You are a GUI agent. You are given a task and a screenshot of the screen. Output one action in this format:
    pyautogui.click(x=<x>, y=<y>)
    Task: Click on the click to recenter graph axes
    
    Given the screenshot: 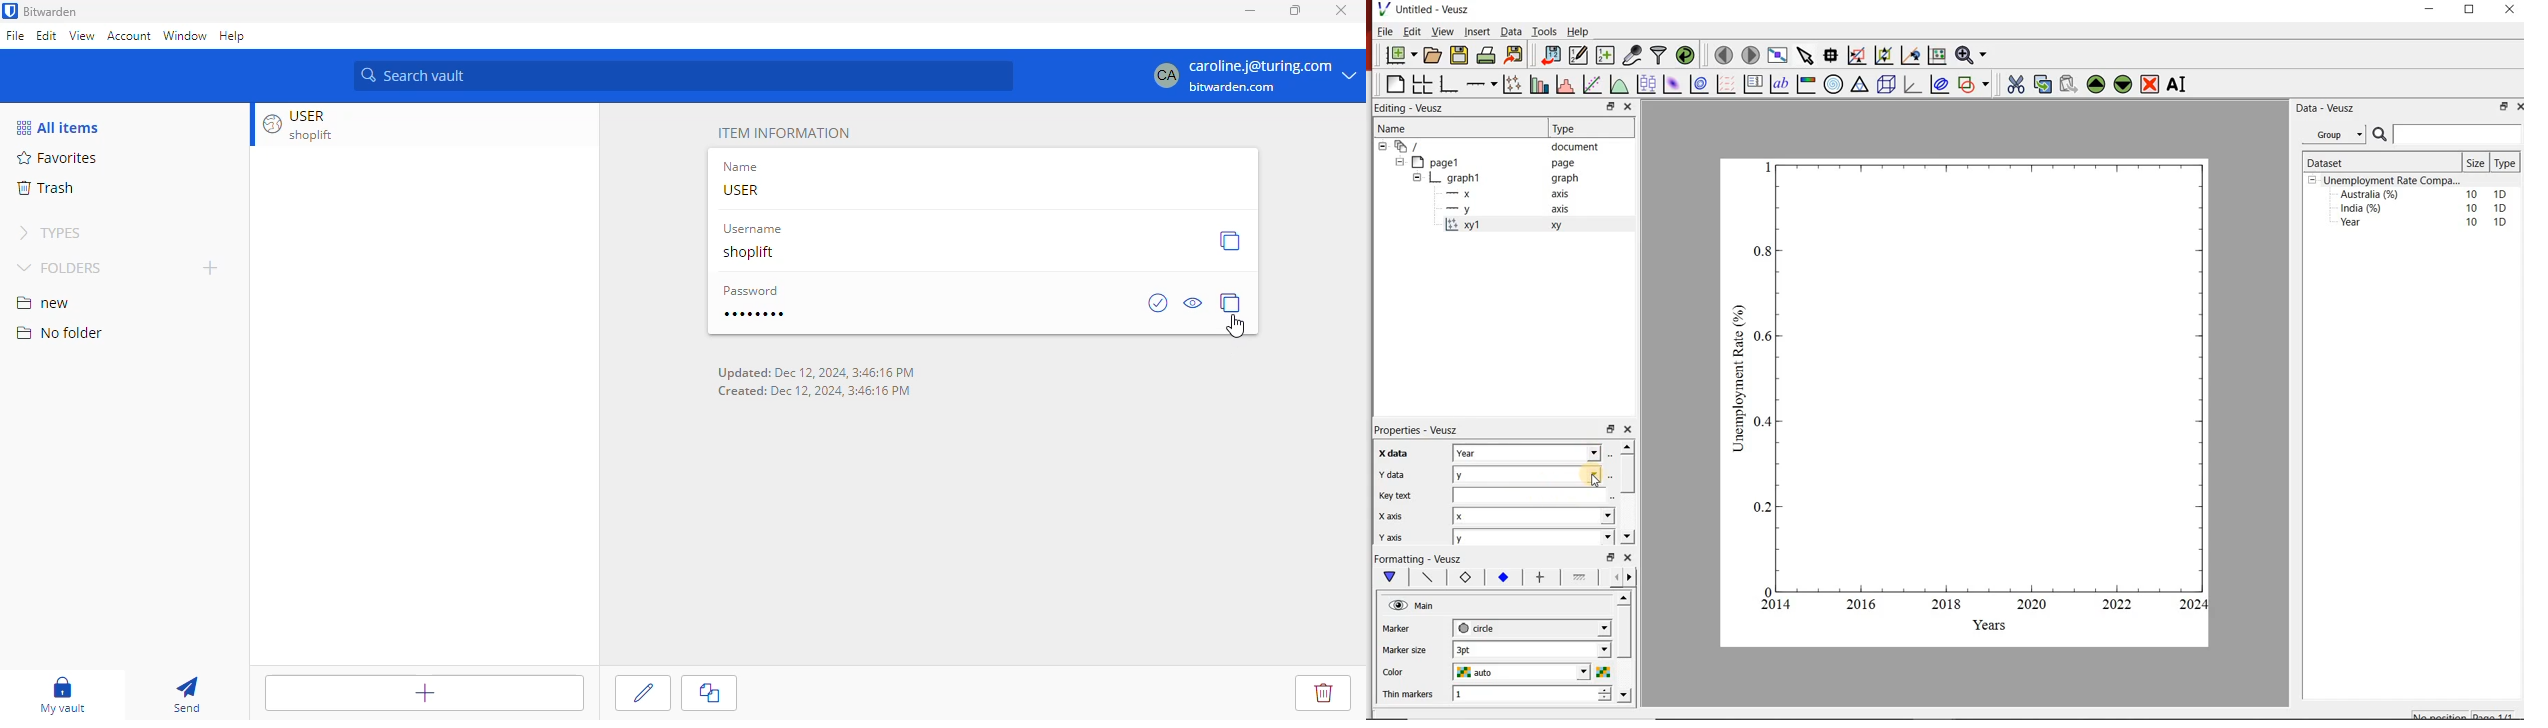 What is the action you would take?
    pyautogui.click(x=1912, y=54)
    